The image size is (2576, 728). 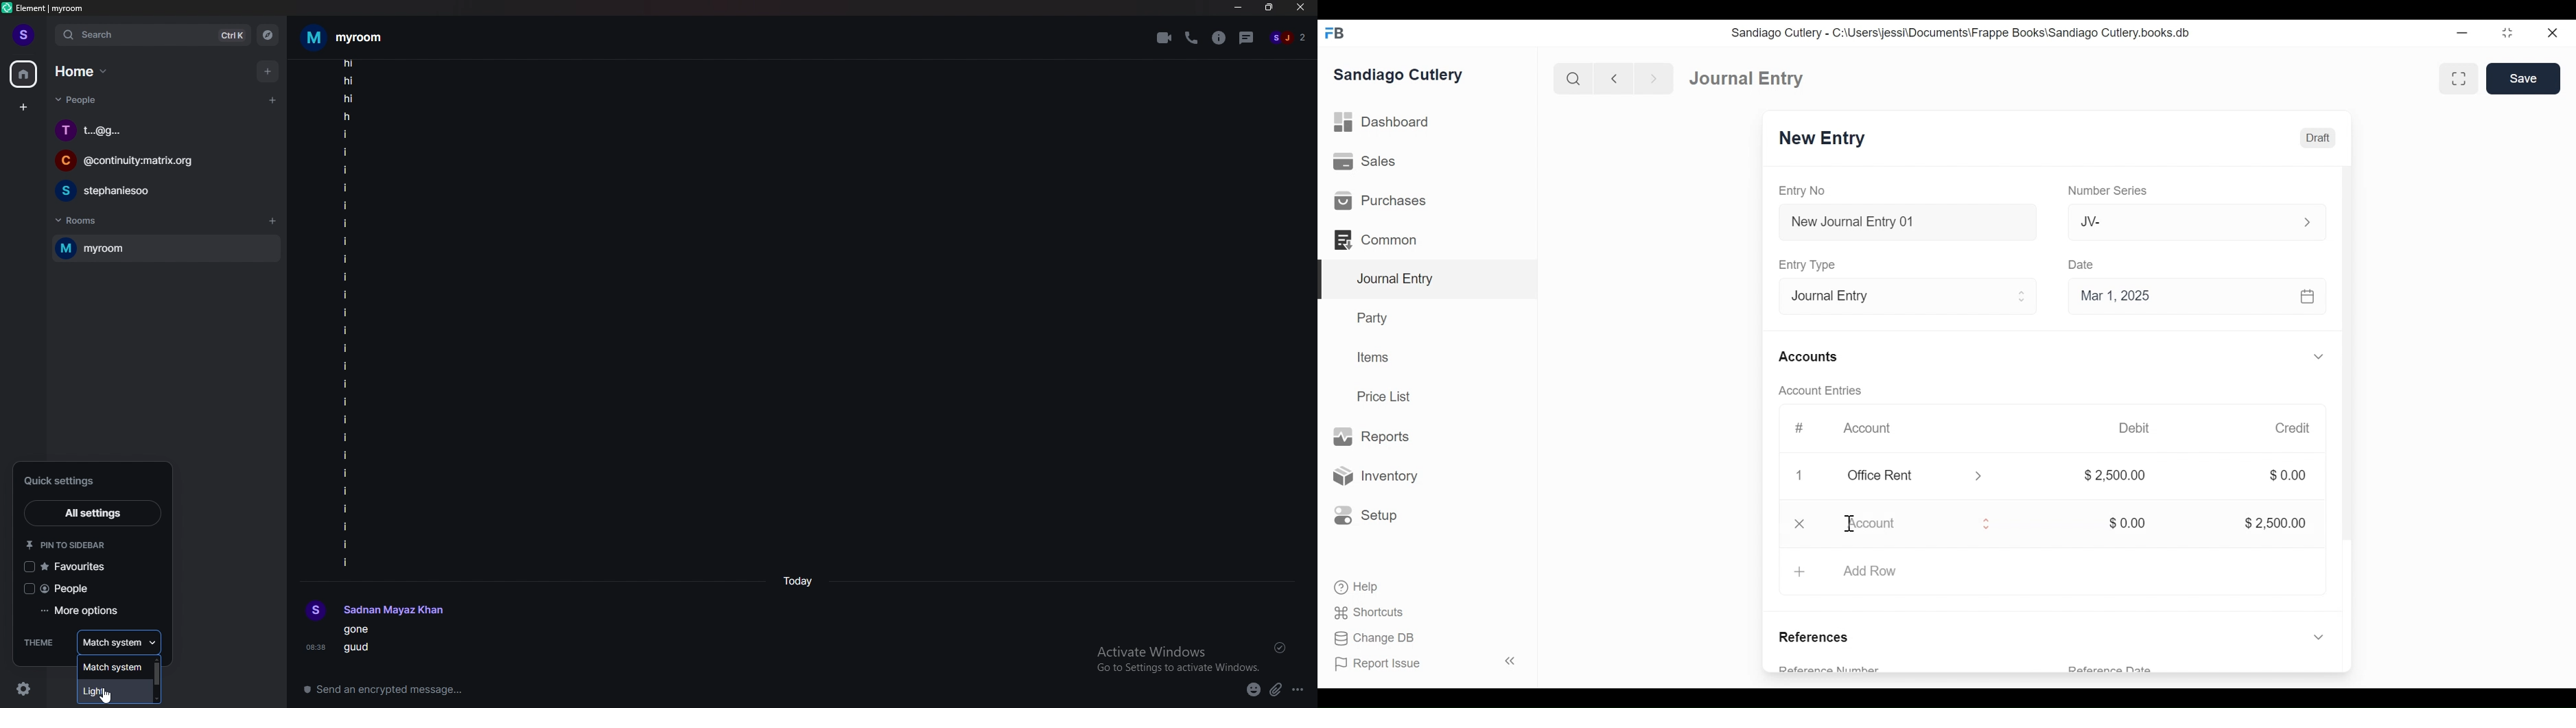 What do you see at coordinates (119, 642) in the screenshot?
I see `theme selection` at bounding box center [119, 642].